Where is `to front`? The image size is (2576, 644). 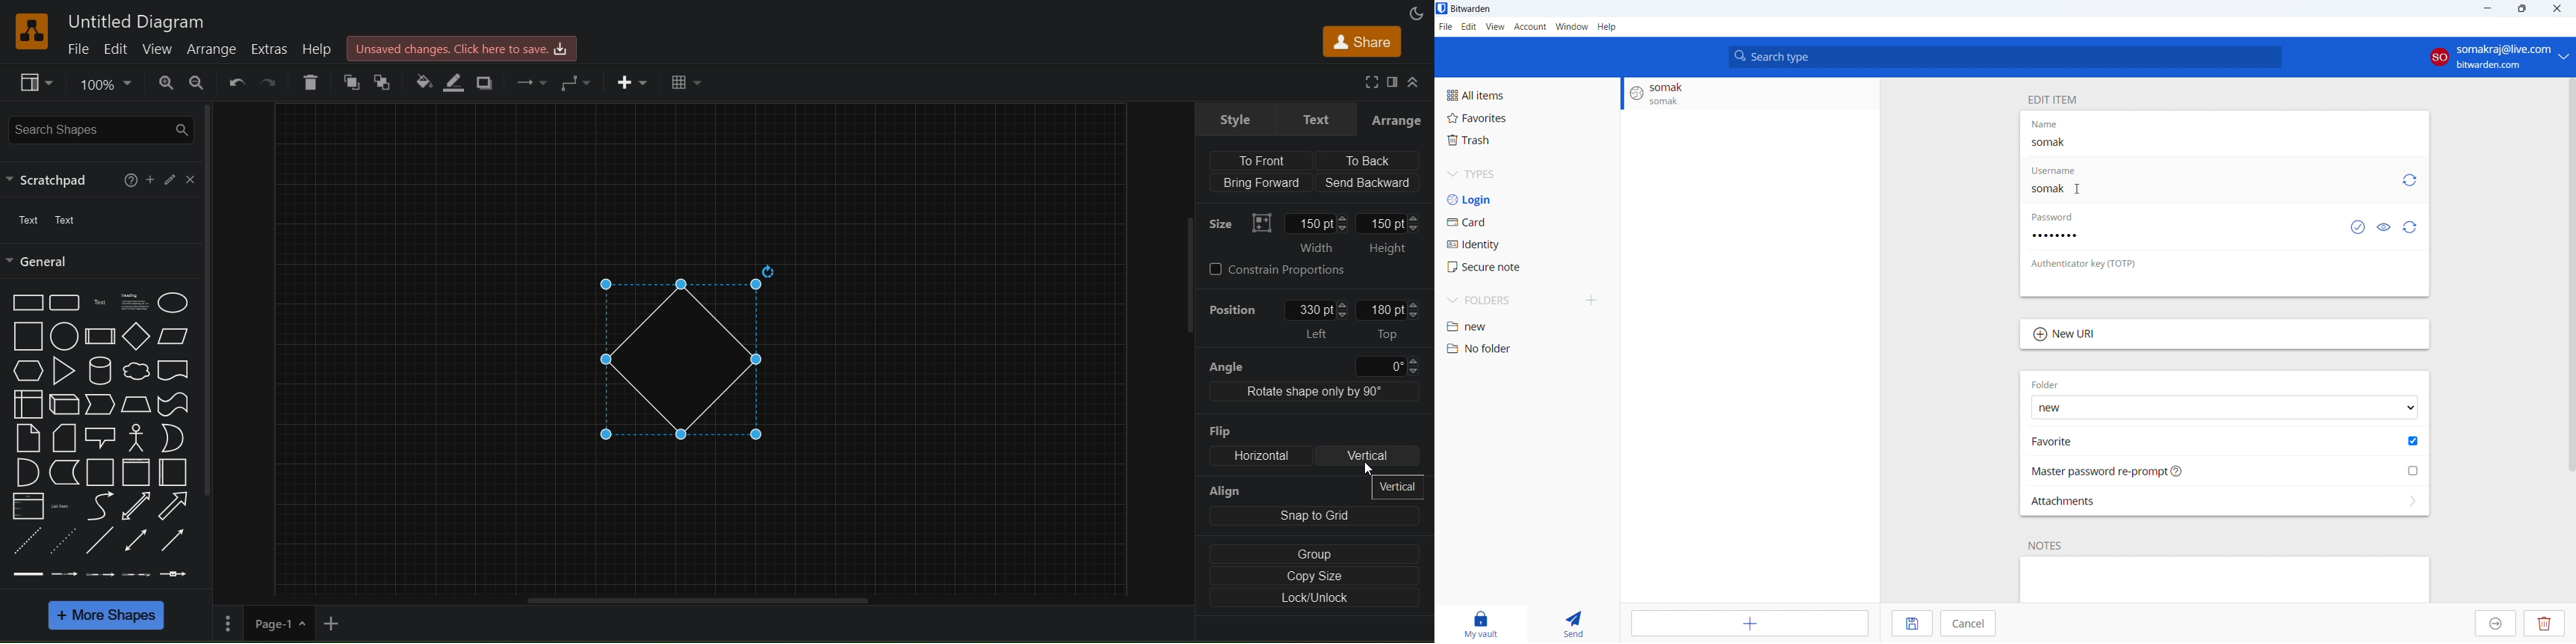 to front is located at coordinates (1261, 161).